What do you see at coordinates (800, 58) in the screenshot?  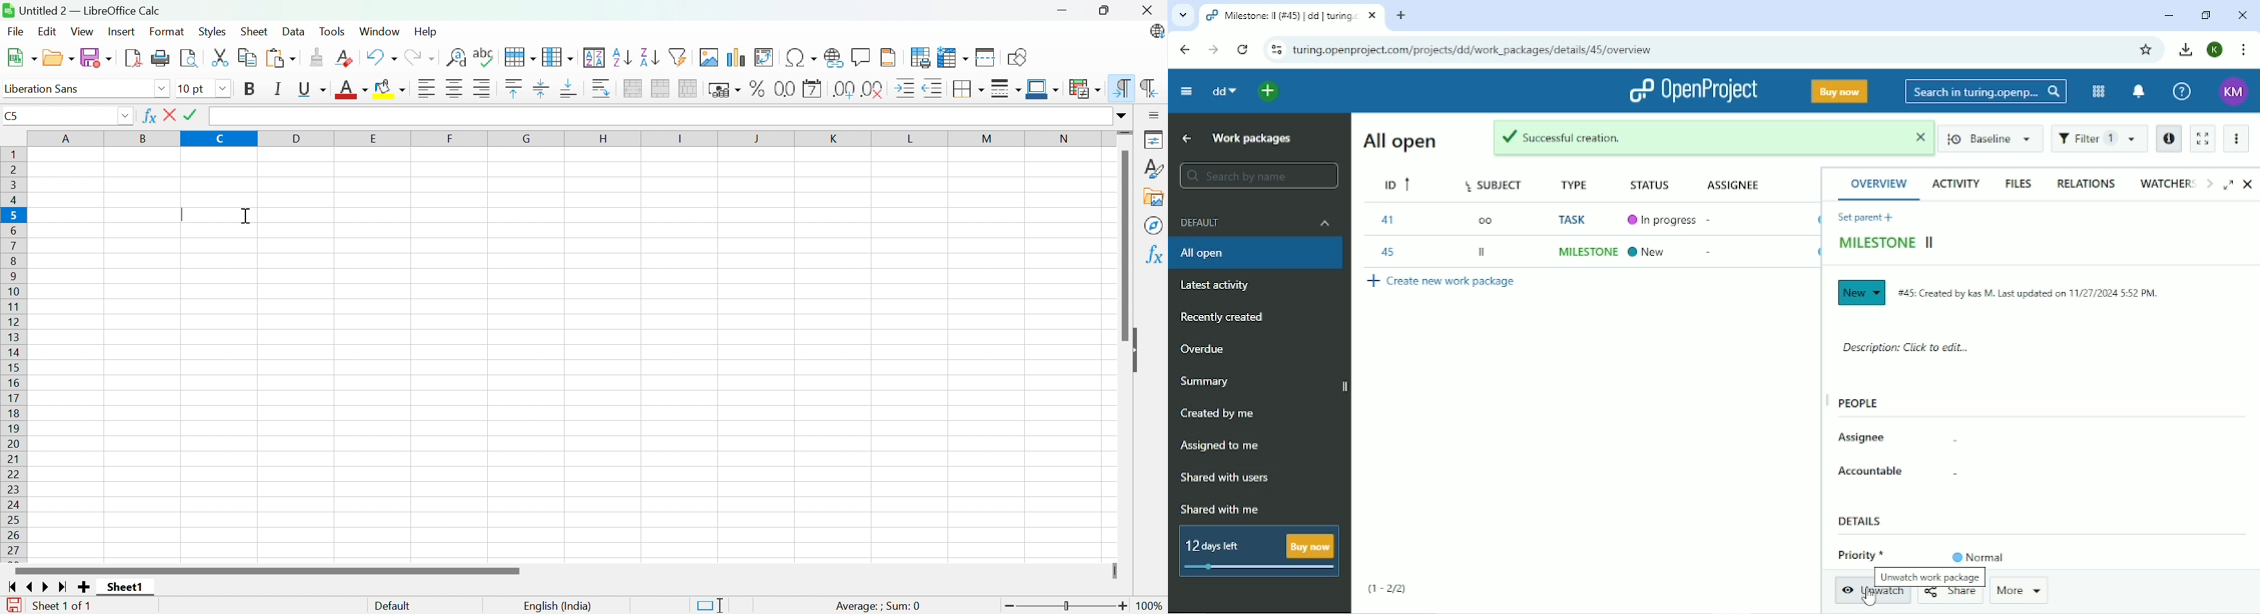 I see `Insert special characters` at bounding box center [800, 58].